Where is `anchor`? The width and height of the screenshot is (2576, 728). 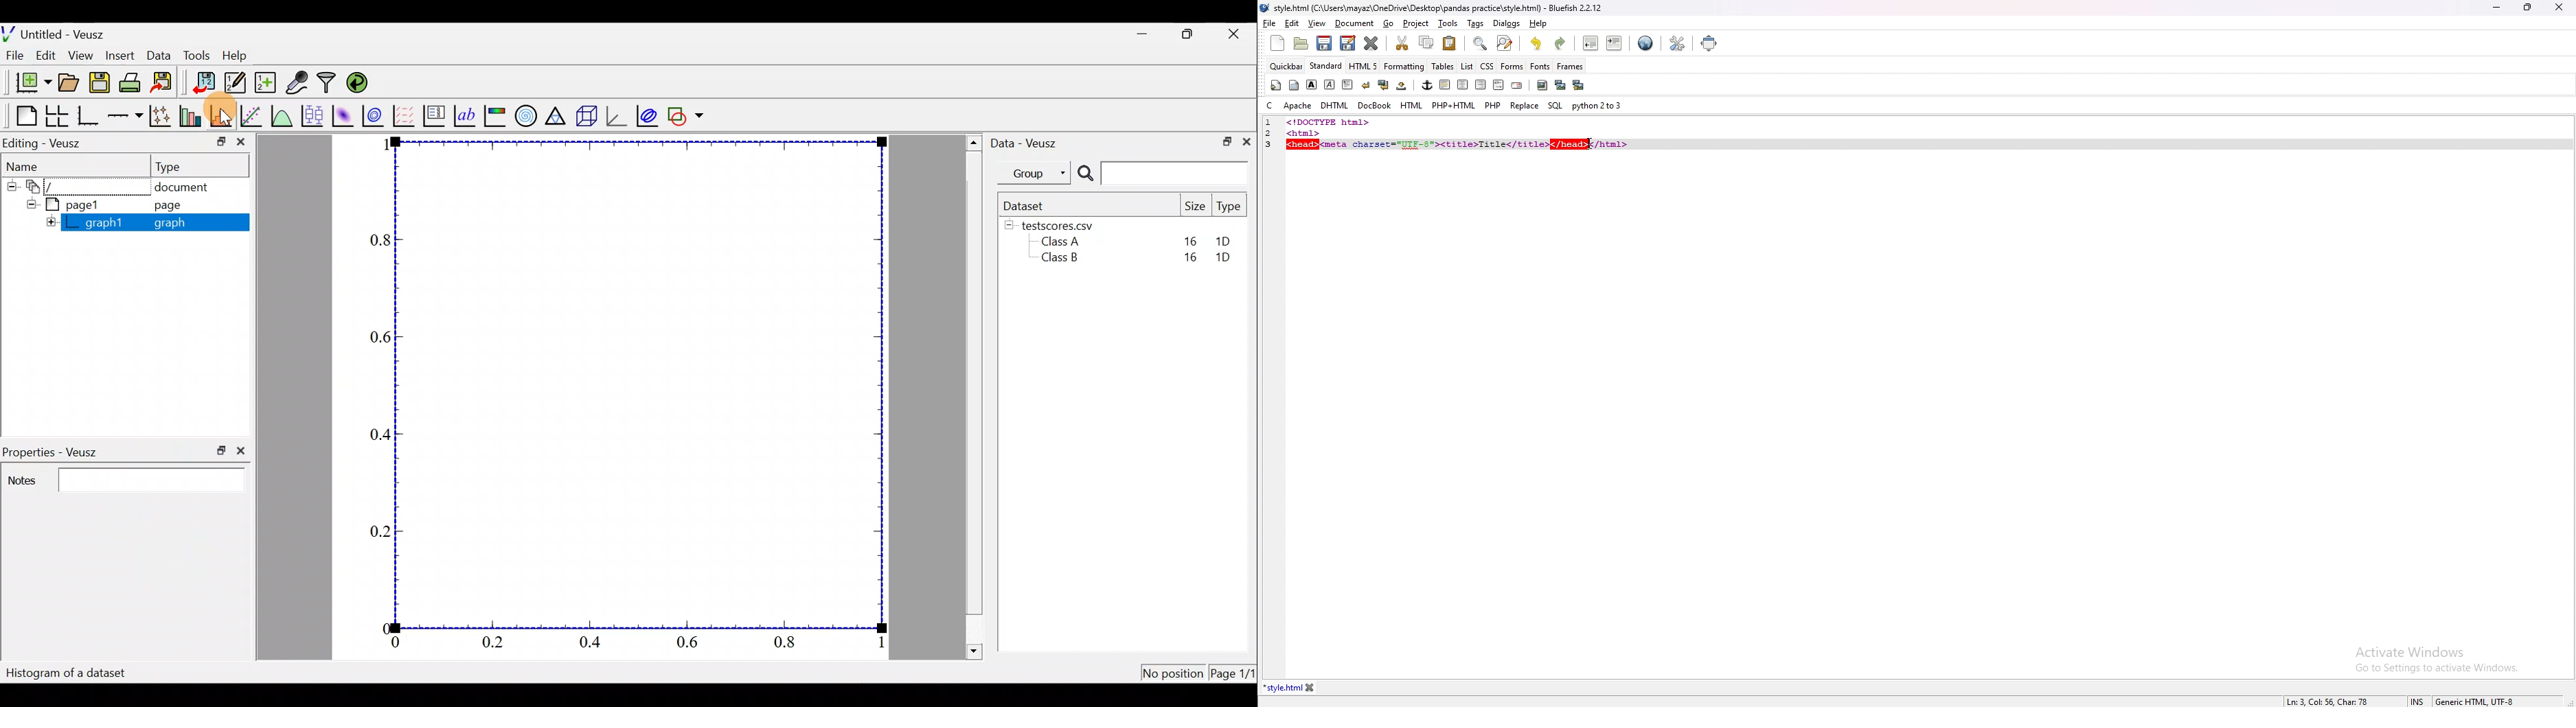 anchor is located at coordinates (1427, 85).